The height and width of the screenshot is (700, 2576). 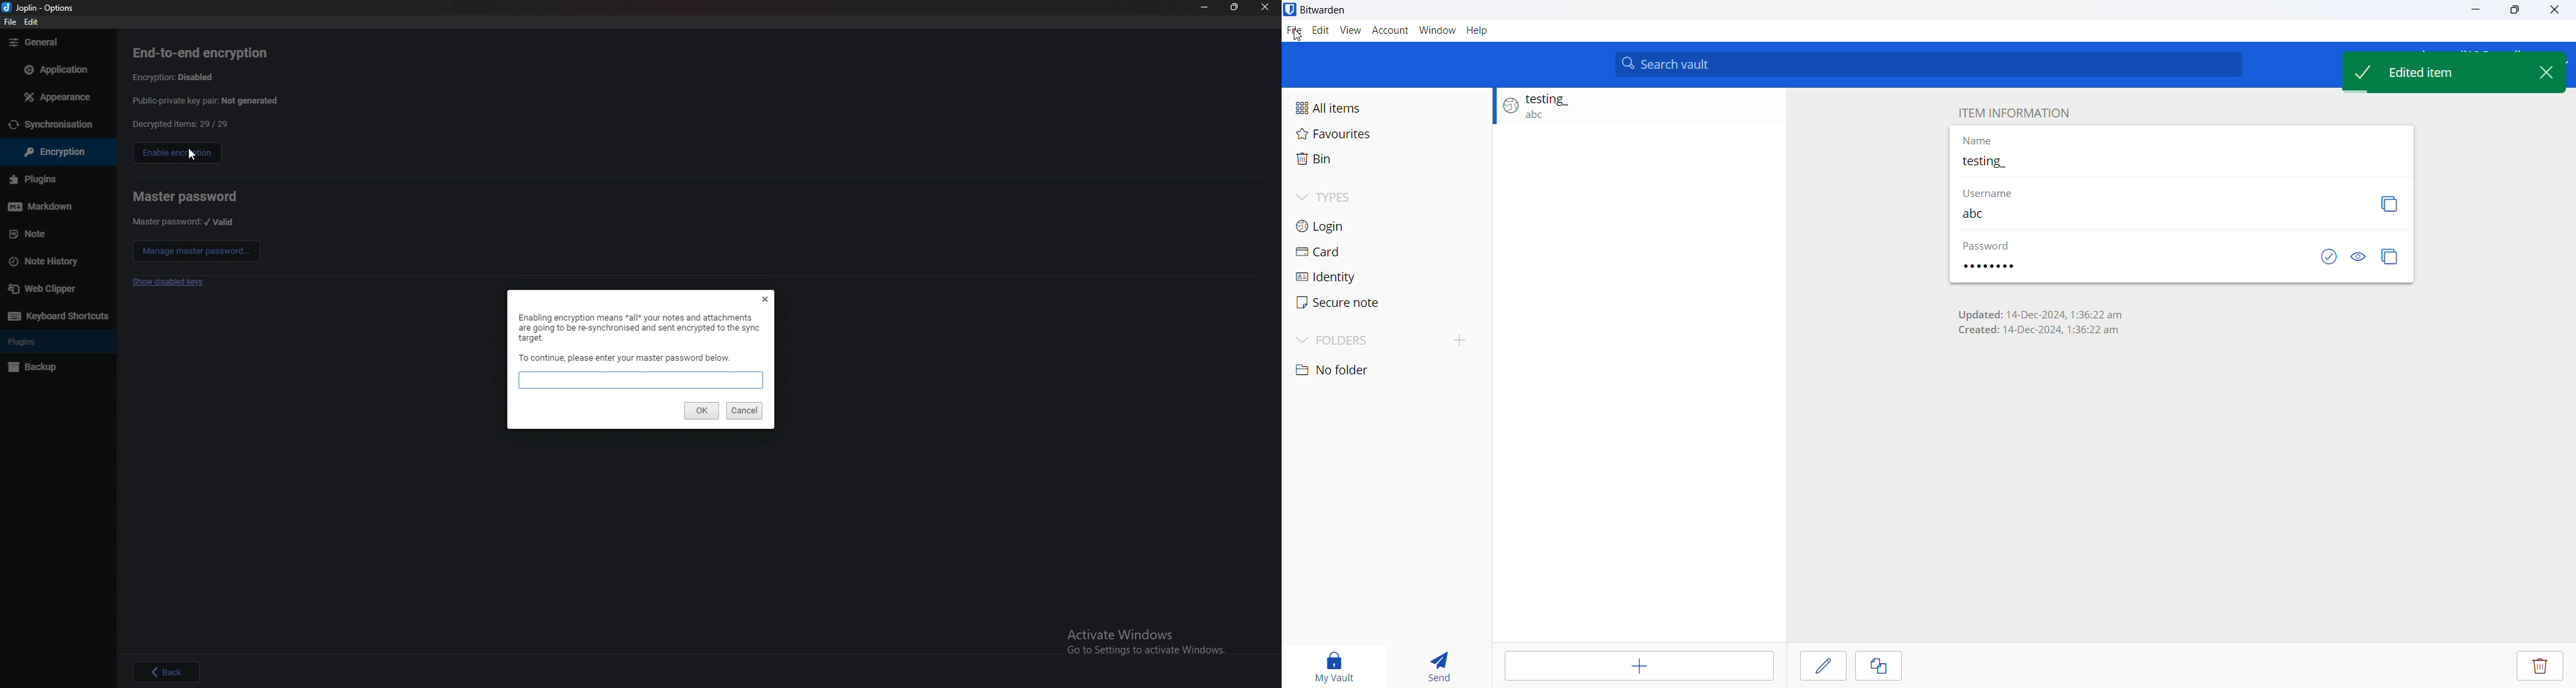 What do you see at coordinates (1202, 8) in the screenshot?
I see `` at bounding box center [1202, 8].